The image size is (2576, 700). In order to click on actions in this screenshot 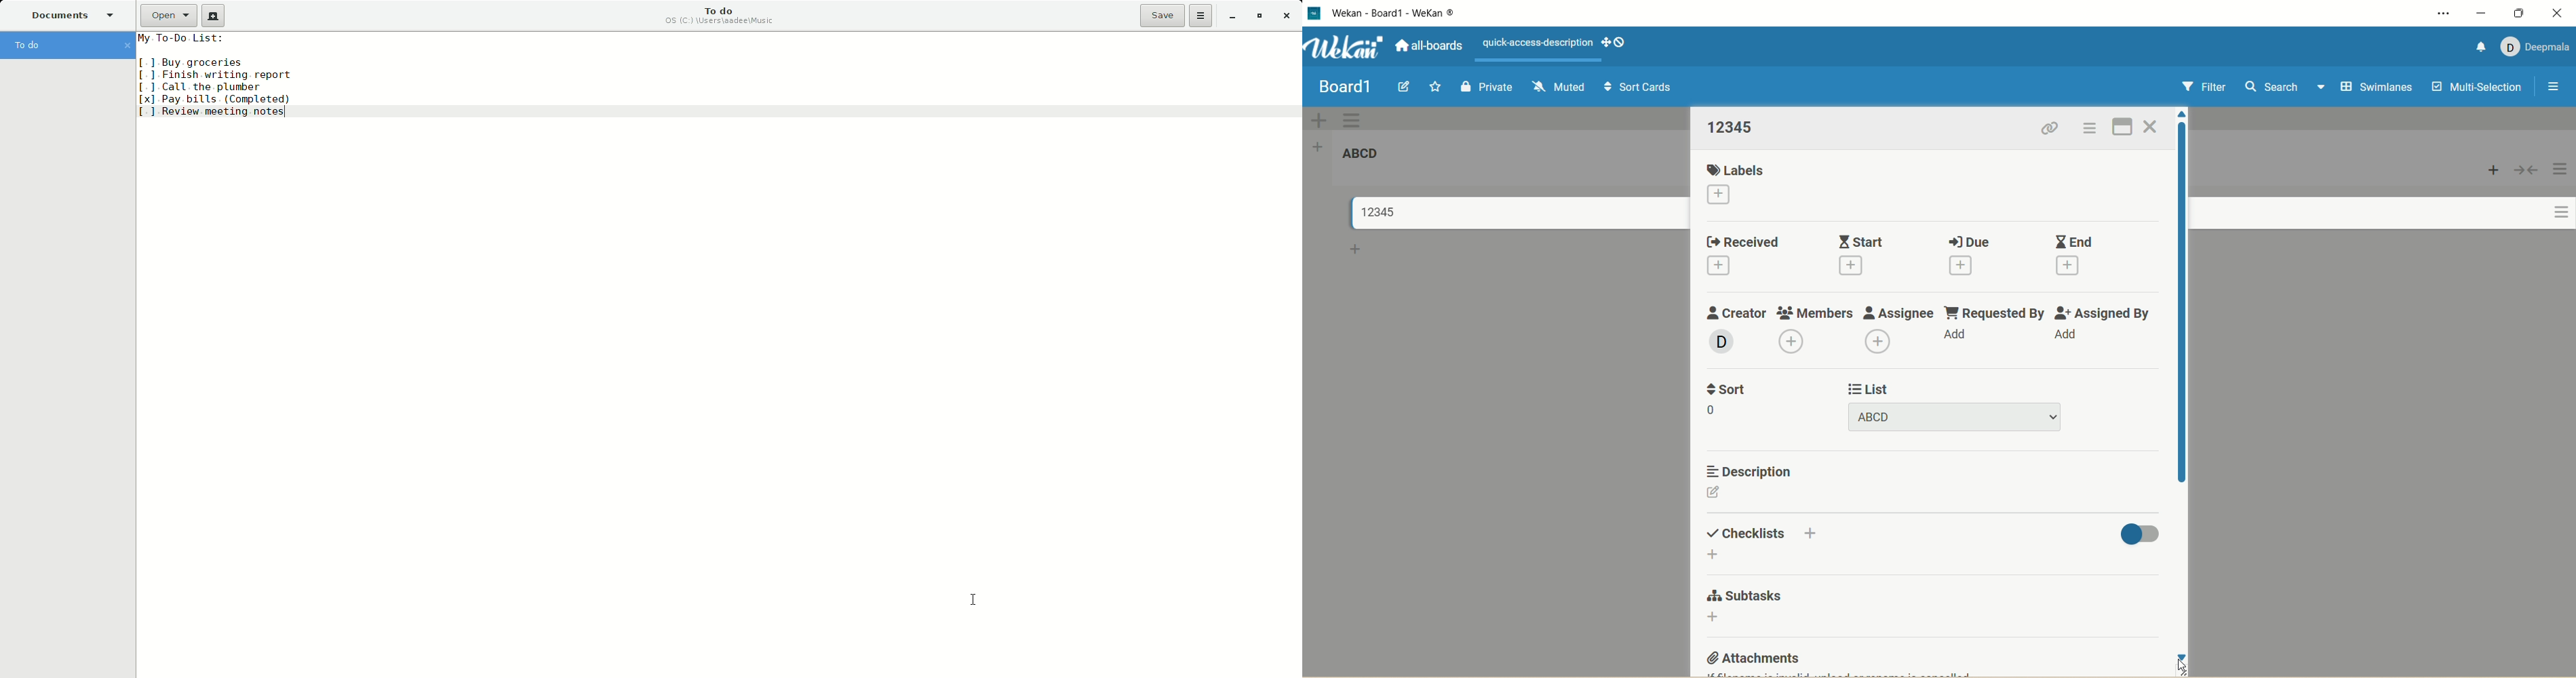, I will do `click(2556, 202)`.